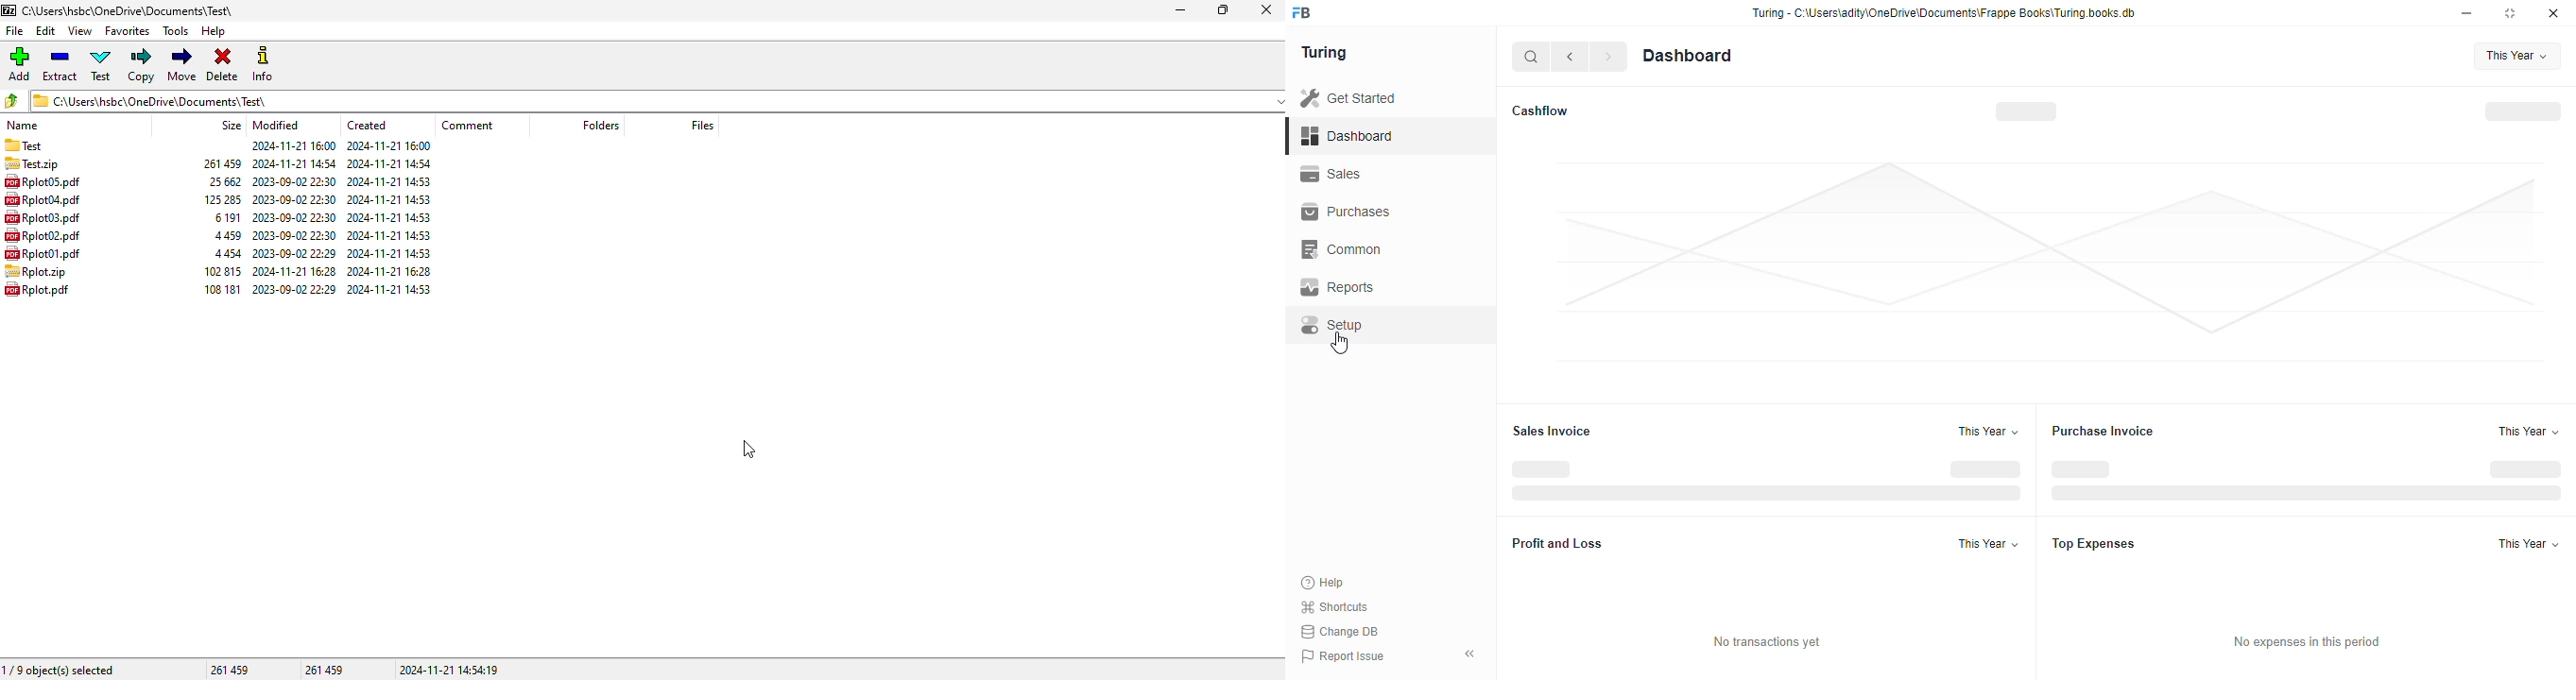 The width and height of the screenshot is (2576, 700). Describe the element at coordinates (42, 234) in the screenshot. I see `file name` at that location.